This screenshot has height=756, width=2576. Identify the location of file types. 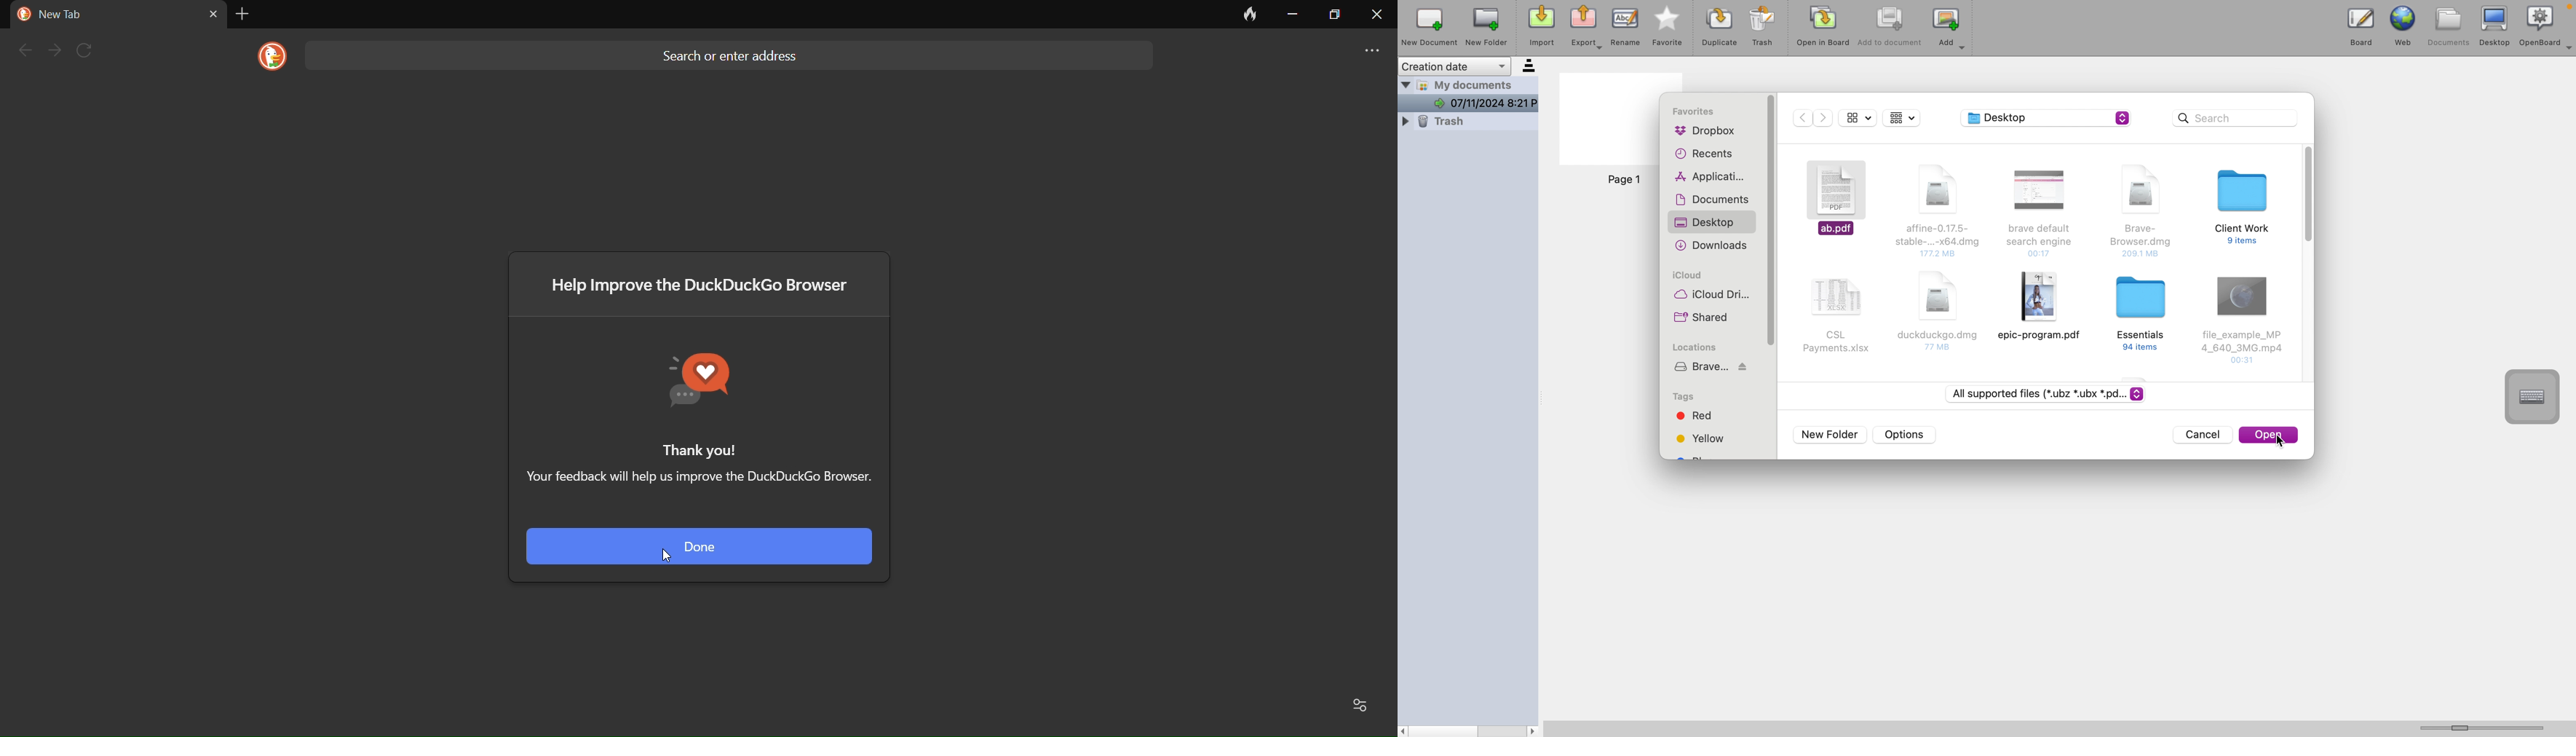
(2047, 393).